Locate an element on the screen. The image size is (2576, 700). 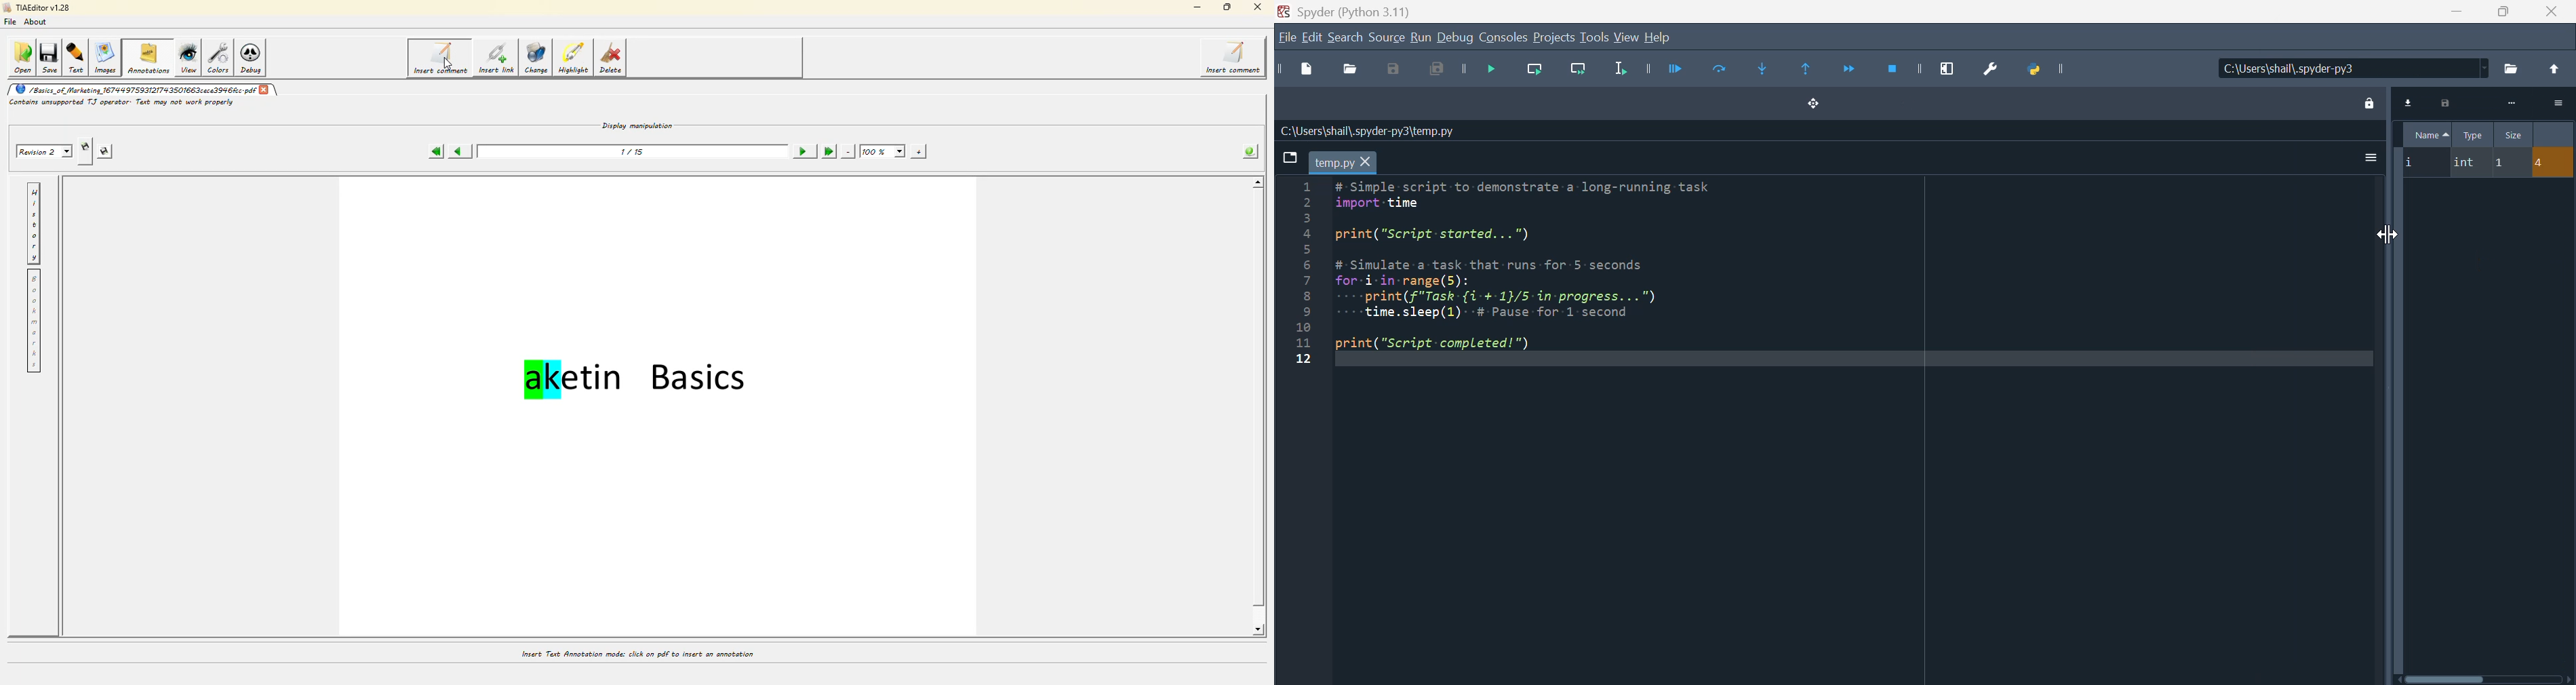
line number is located at coordinates (1301, 273).